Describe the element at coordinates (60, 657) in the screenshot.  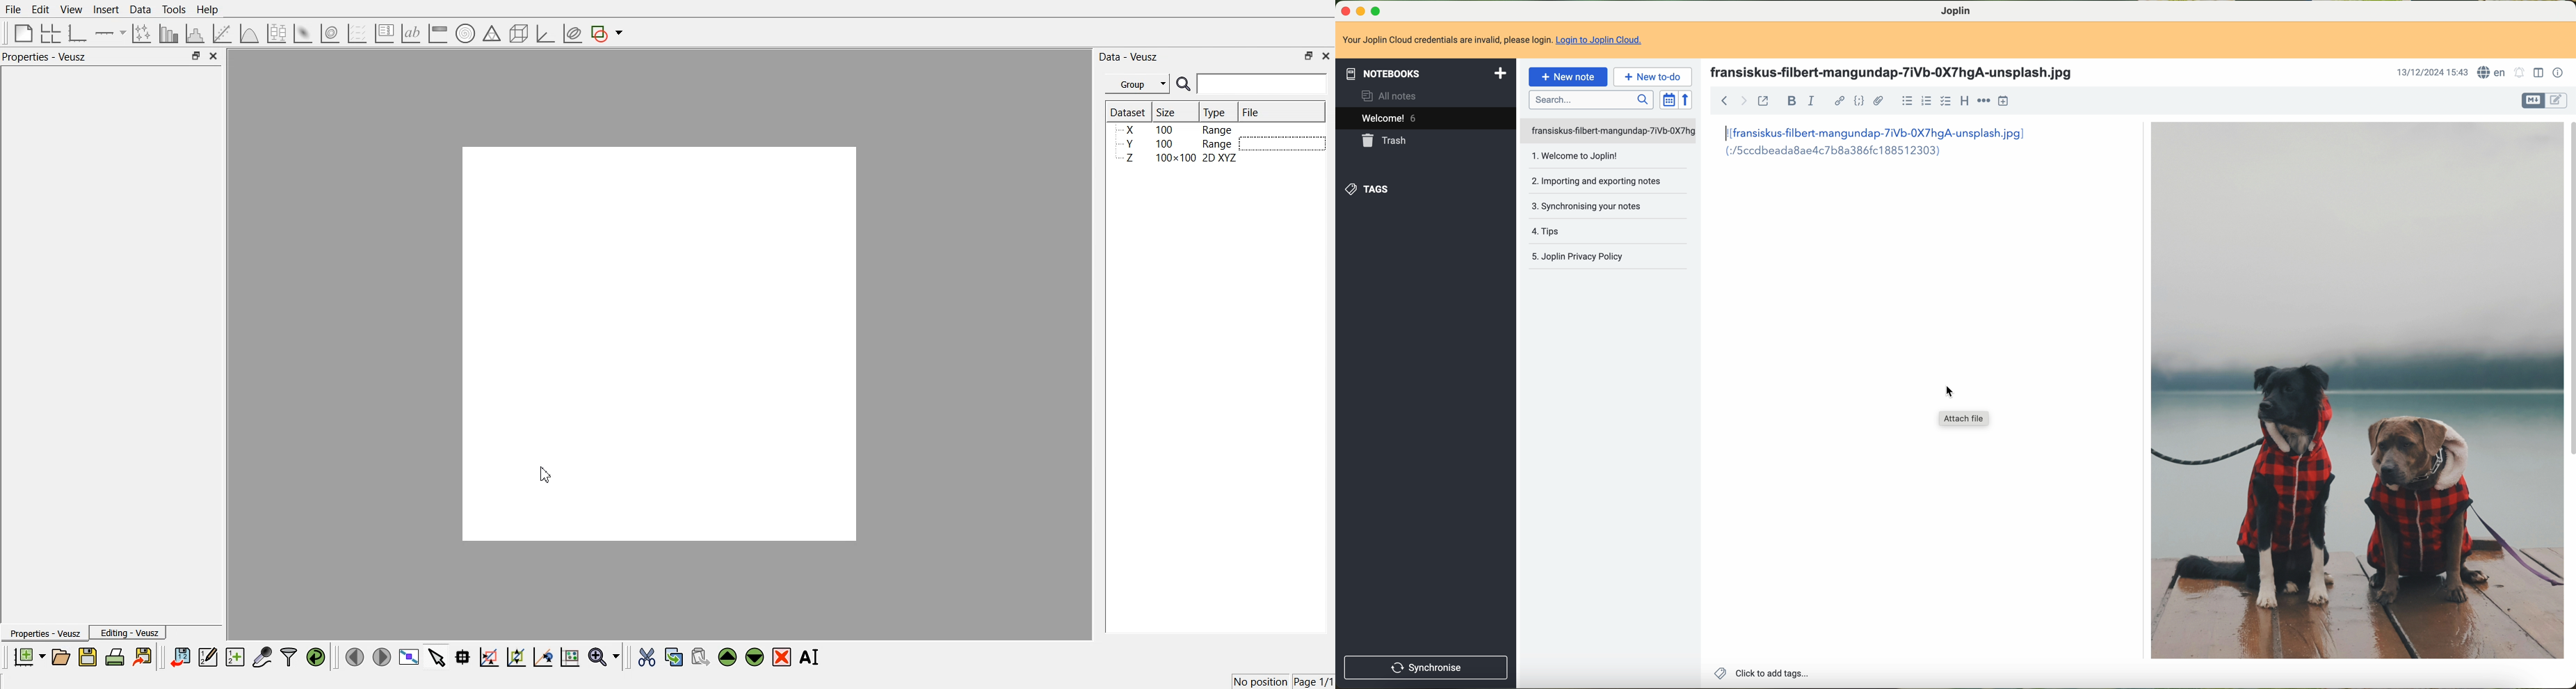
I see `Open the document` at that location.